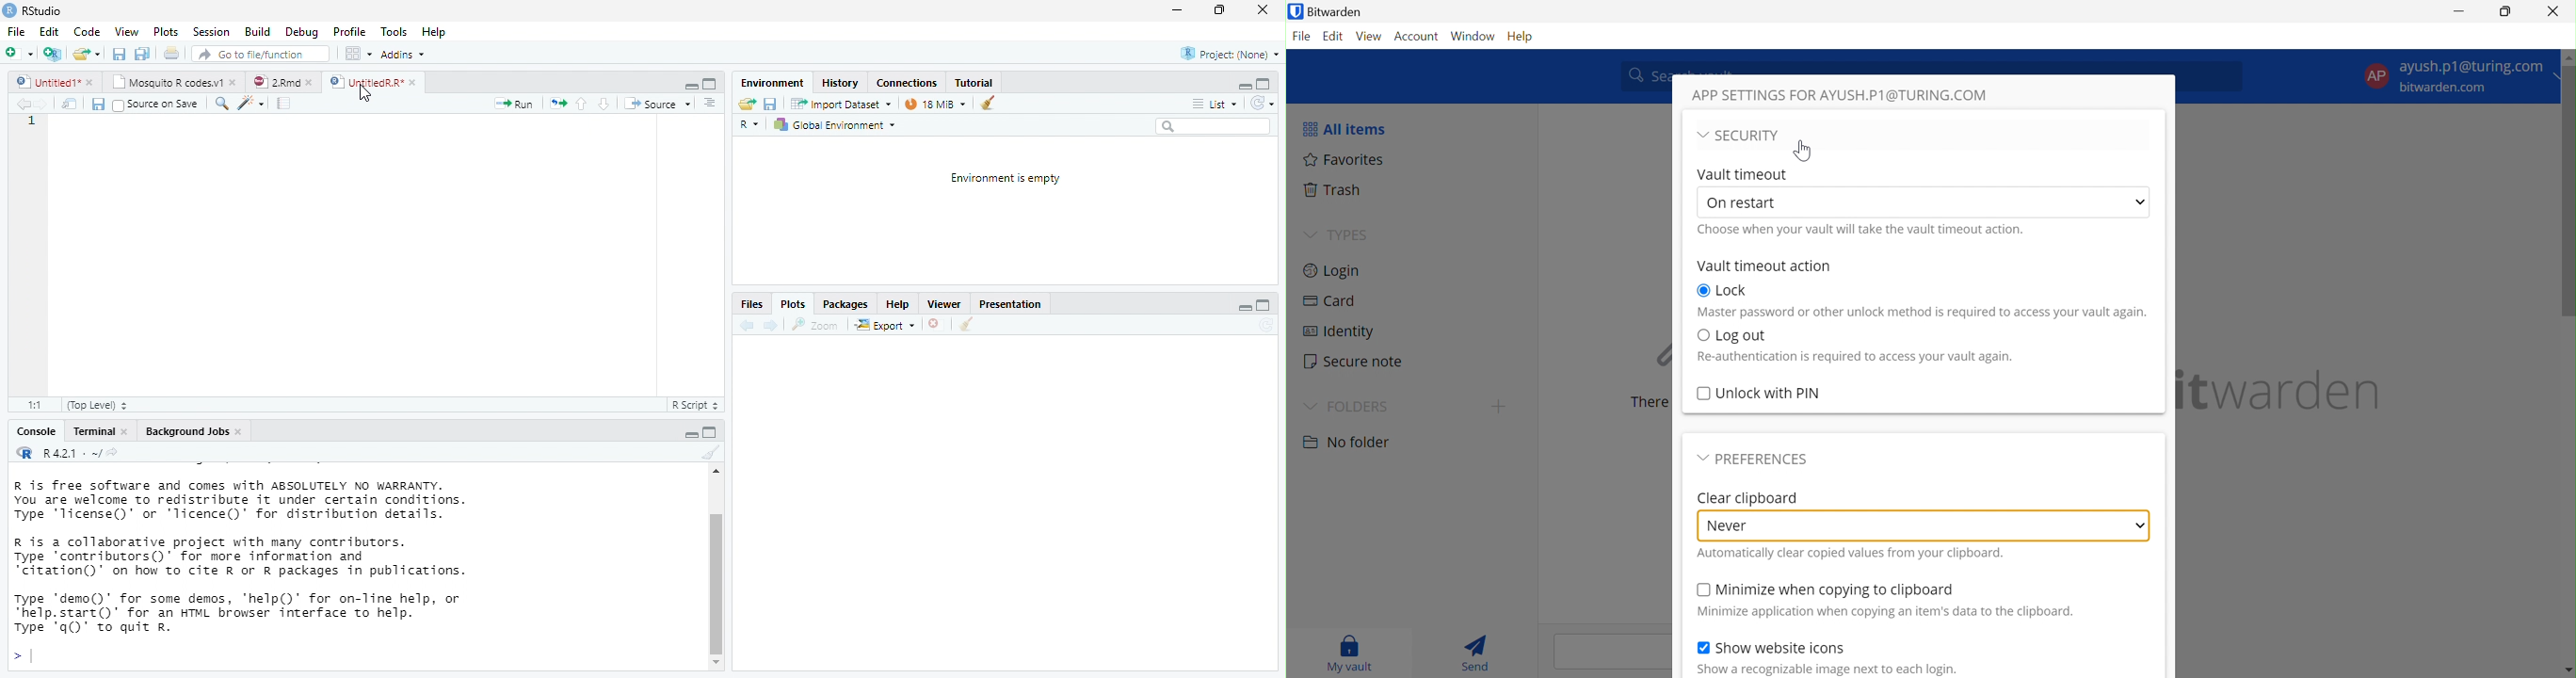 The height and width of the screenshot is (700, 2576). What do you see at coordinates (22, 657) in the screenshot?
I see `>` at bounding box center [22, 657].